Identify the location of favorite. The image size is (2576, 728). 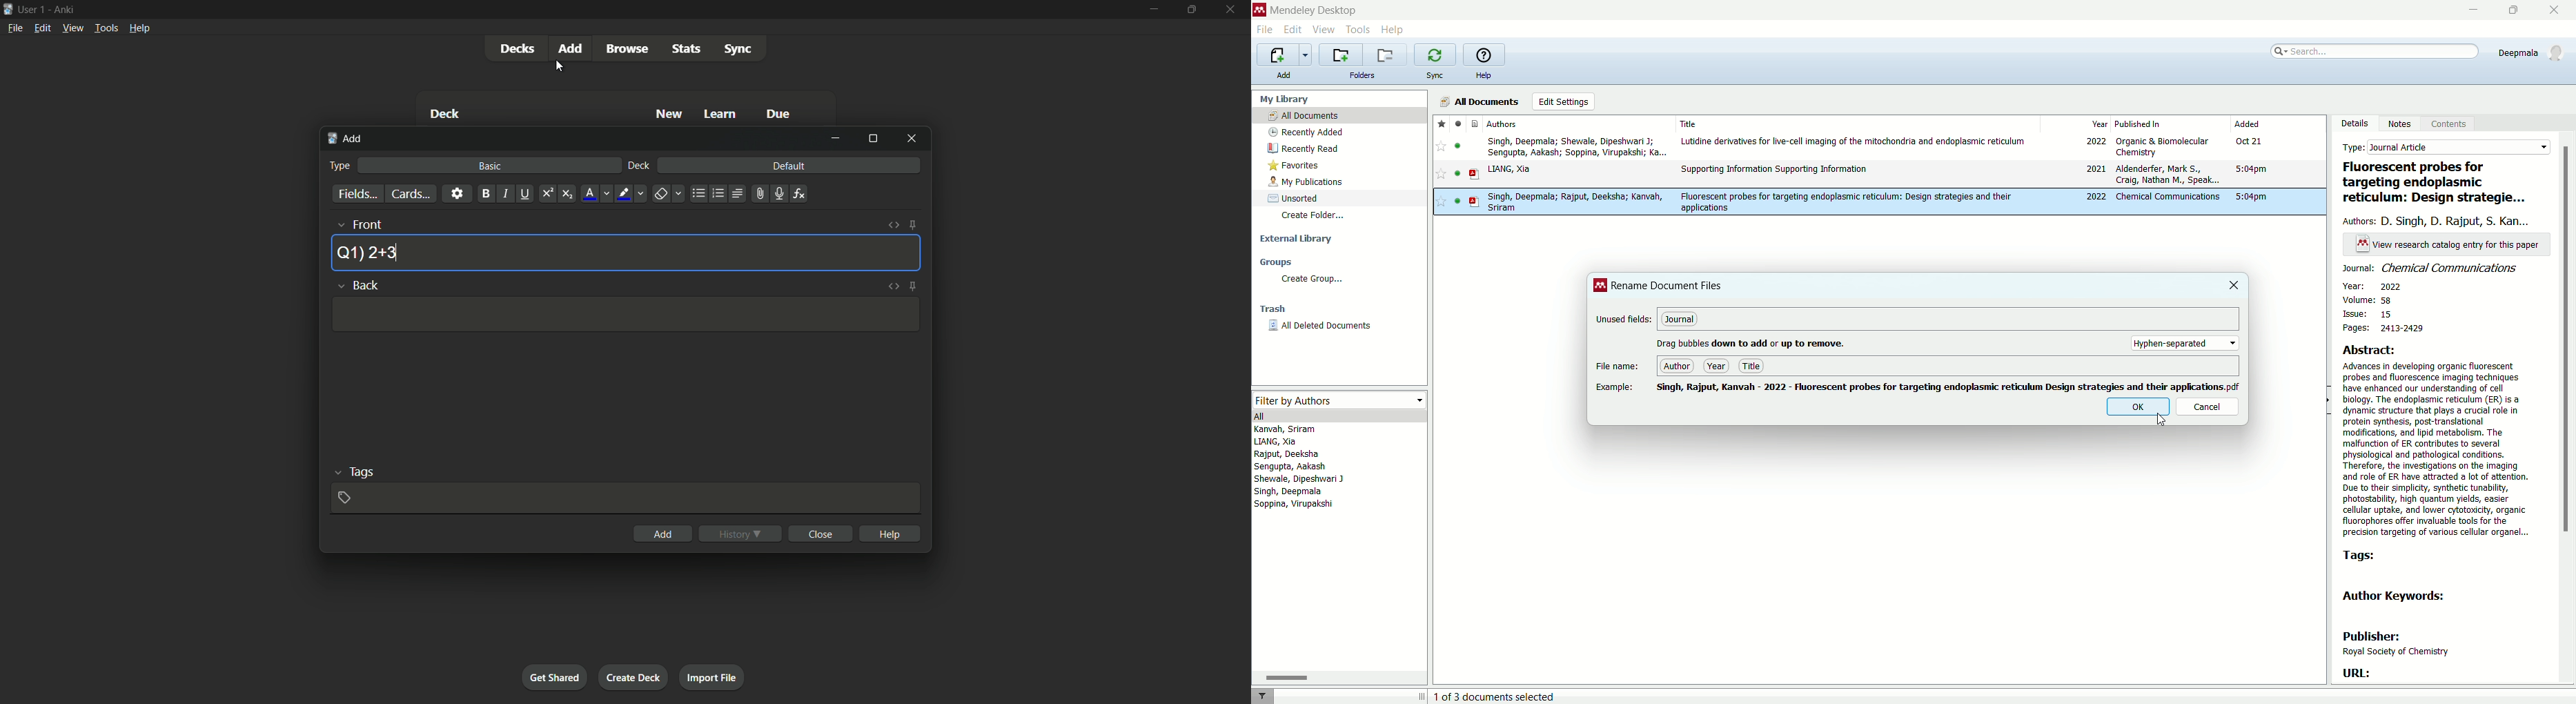
(1443, 202).